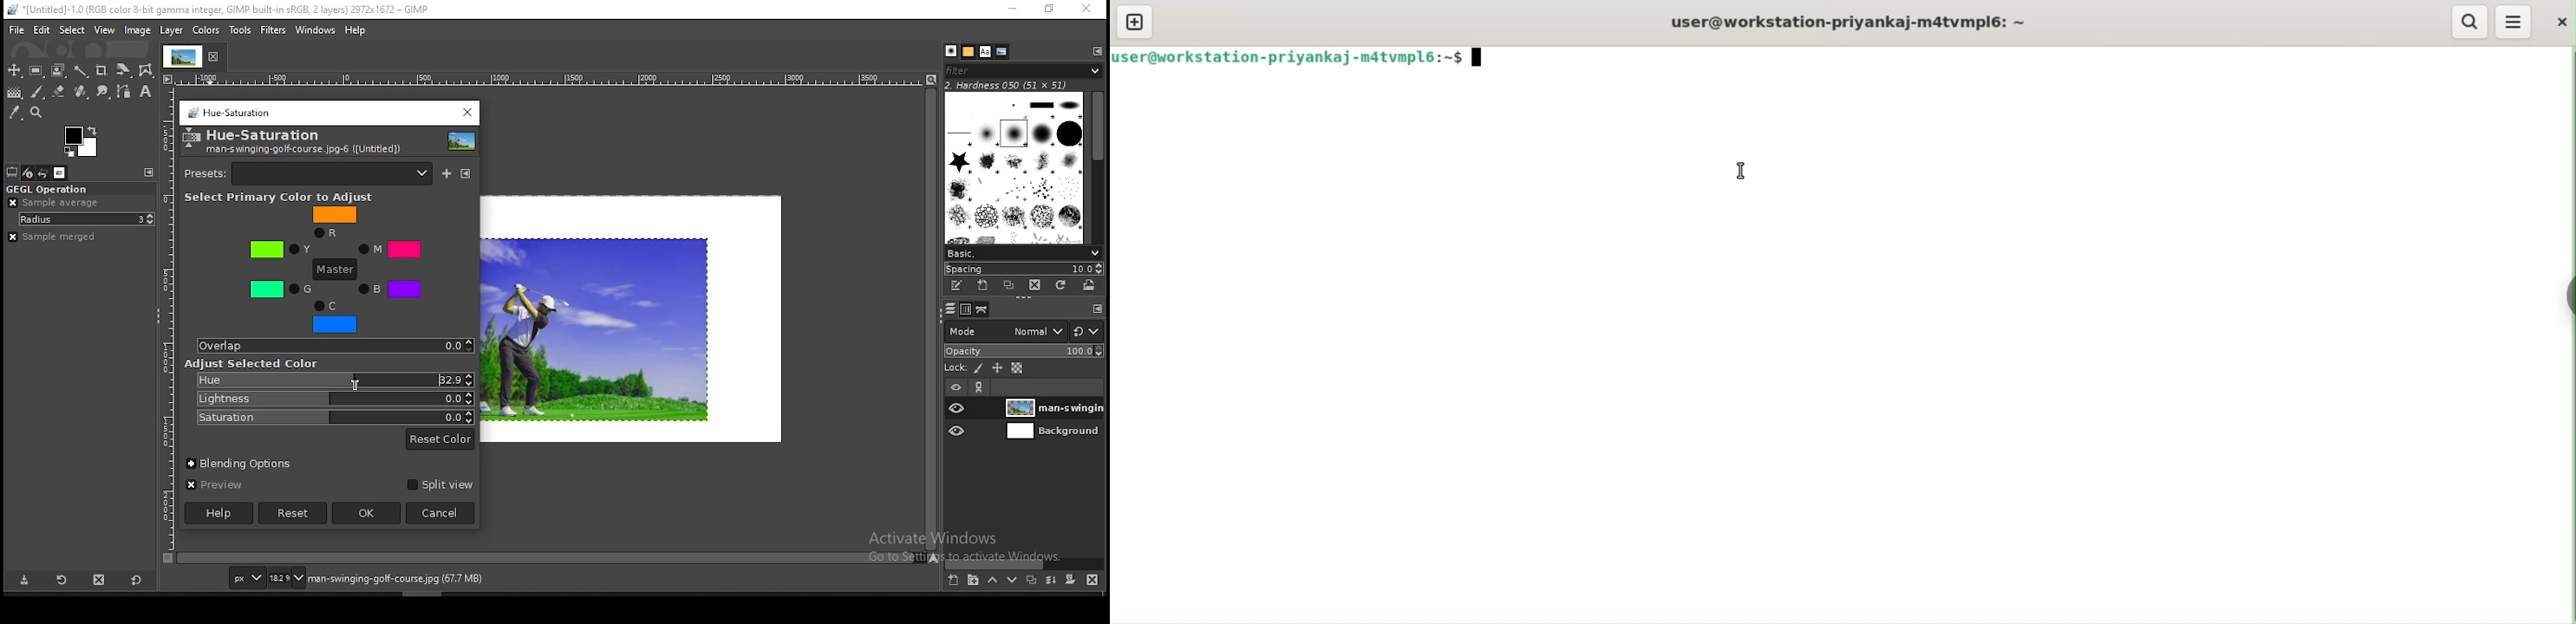  I want to click on save current as named preset, so click(447, 172).